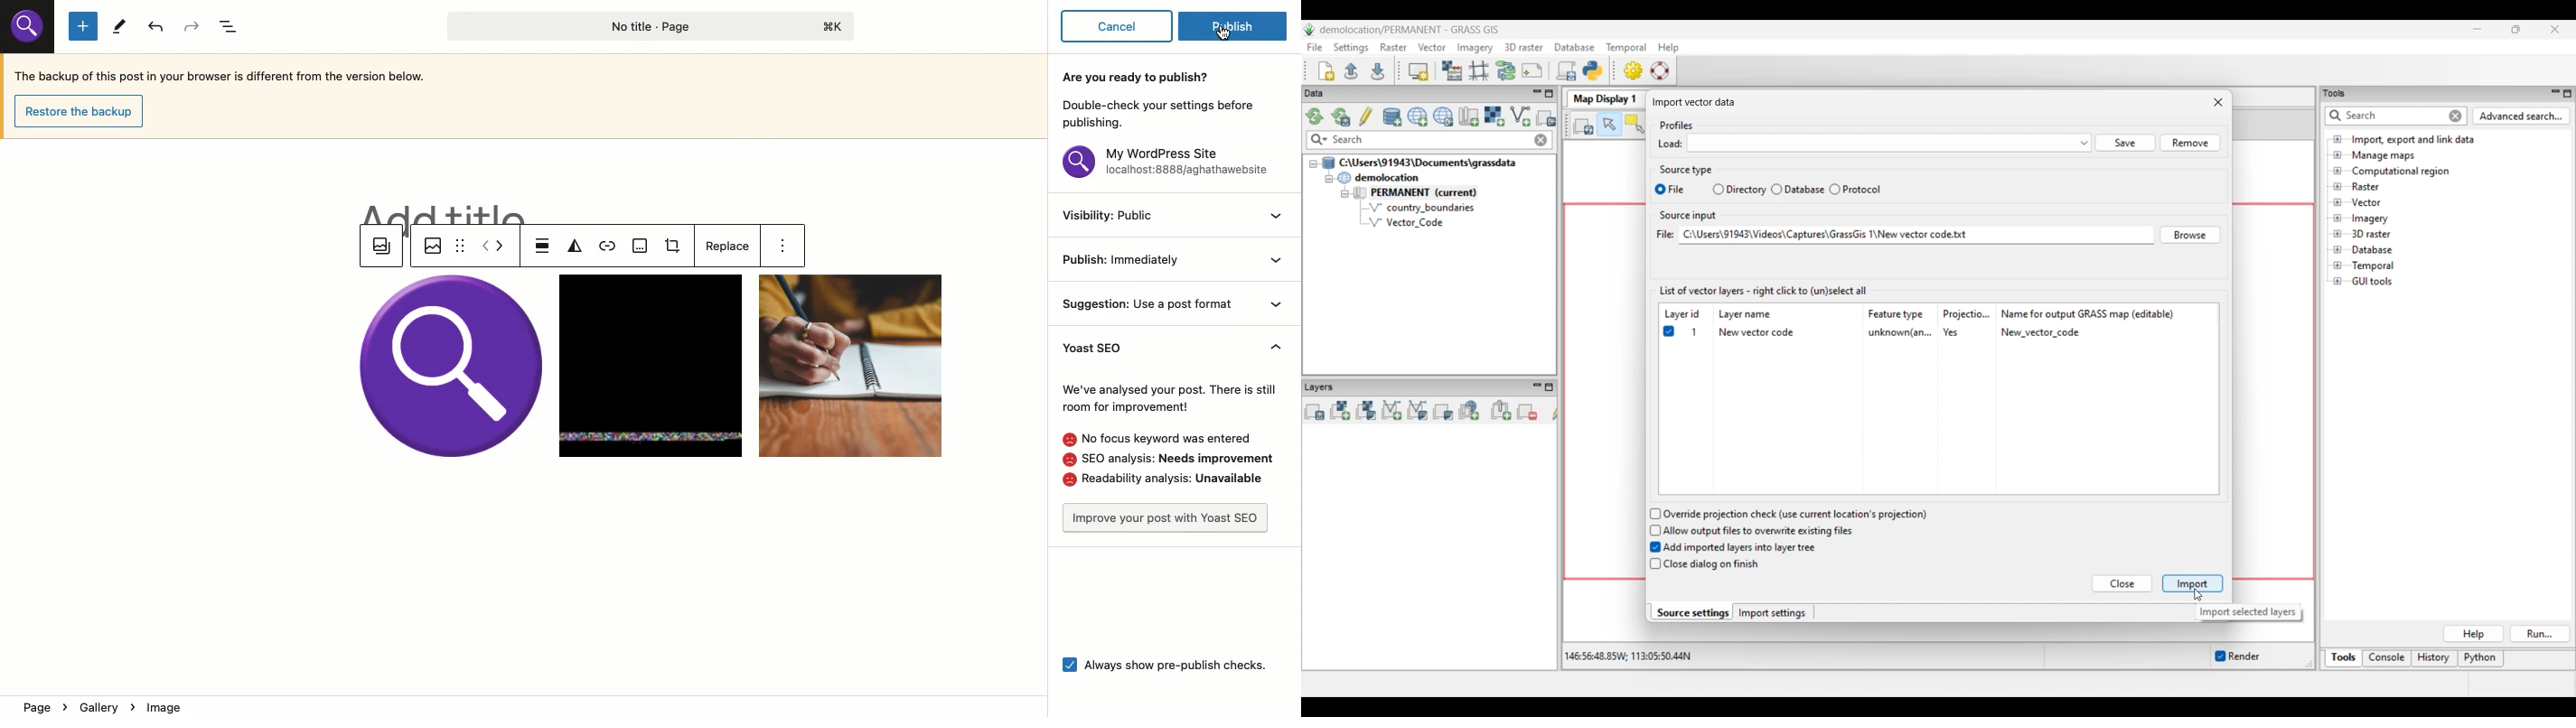 This screenshot has width=2576, height=728. What do you see at coordinates (1166, 434) in the screenshot?
I see `Analysis` at bounding box center [1166, 434].